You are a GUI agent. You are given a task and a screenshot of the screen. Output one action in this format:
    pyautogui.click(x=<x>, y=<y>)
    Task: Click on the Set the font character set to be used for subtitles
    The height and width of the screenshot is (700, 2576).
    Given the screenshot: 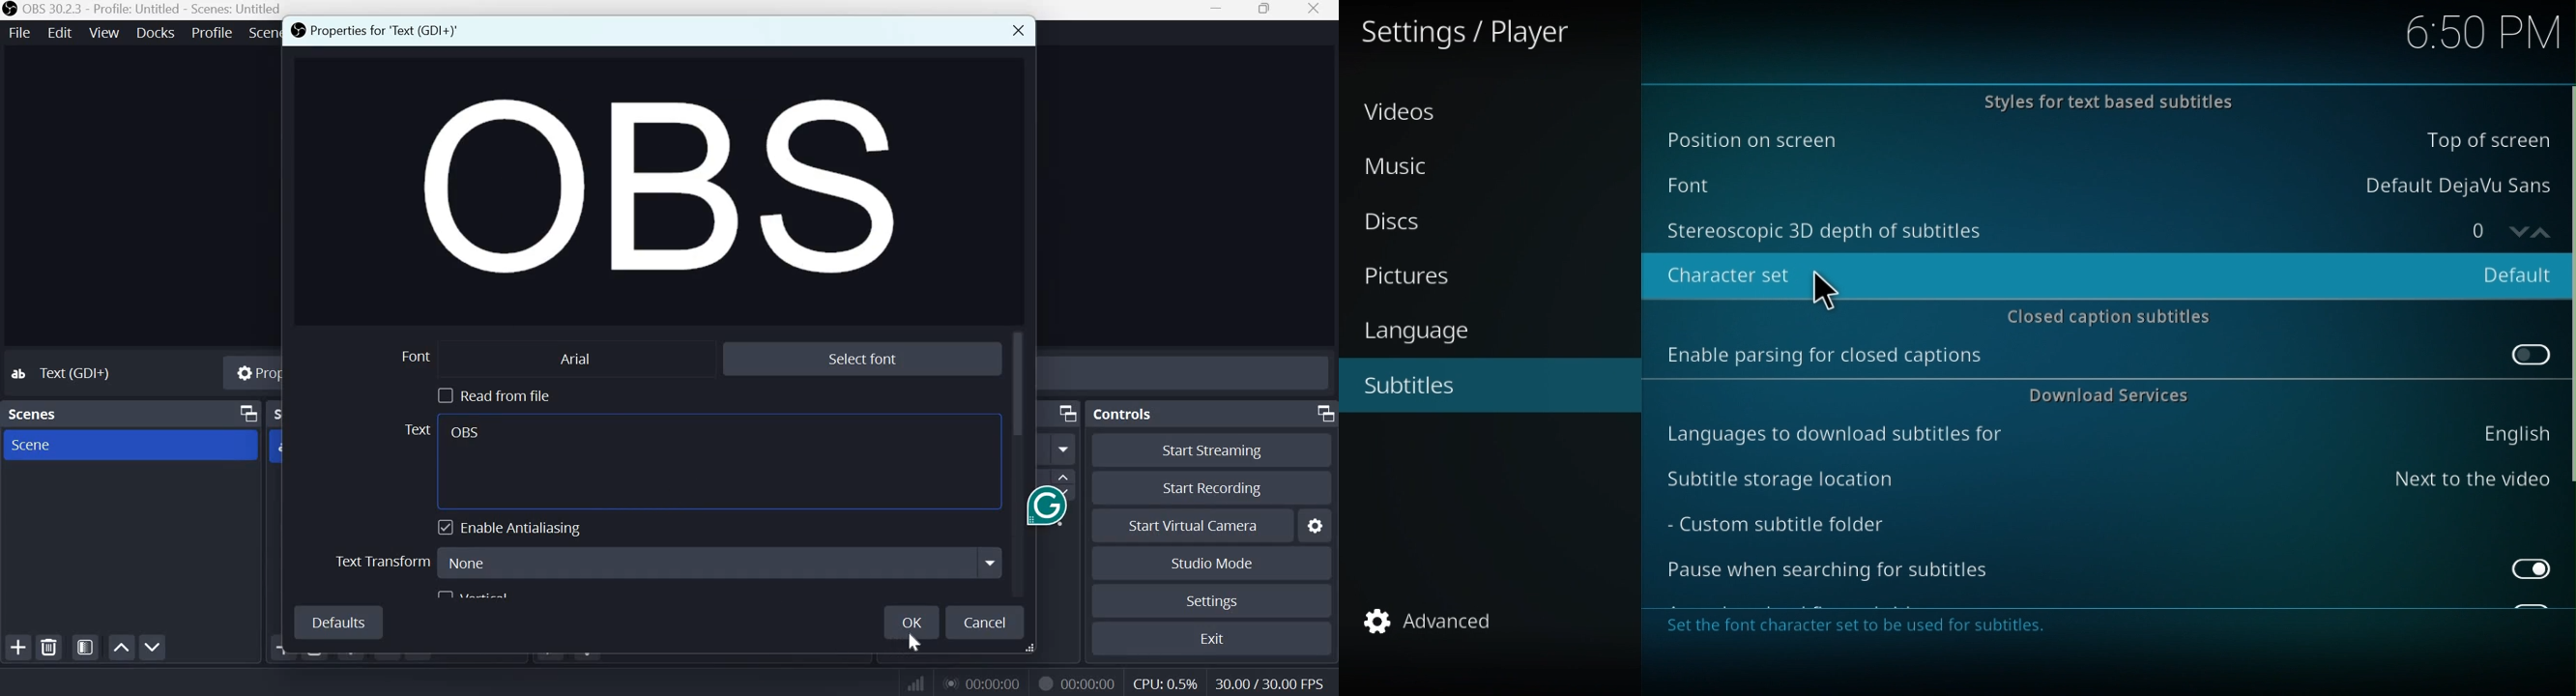 What is the action you would take?
    pyautogui.click(x=1858, y=628)
    